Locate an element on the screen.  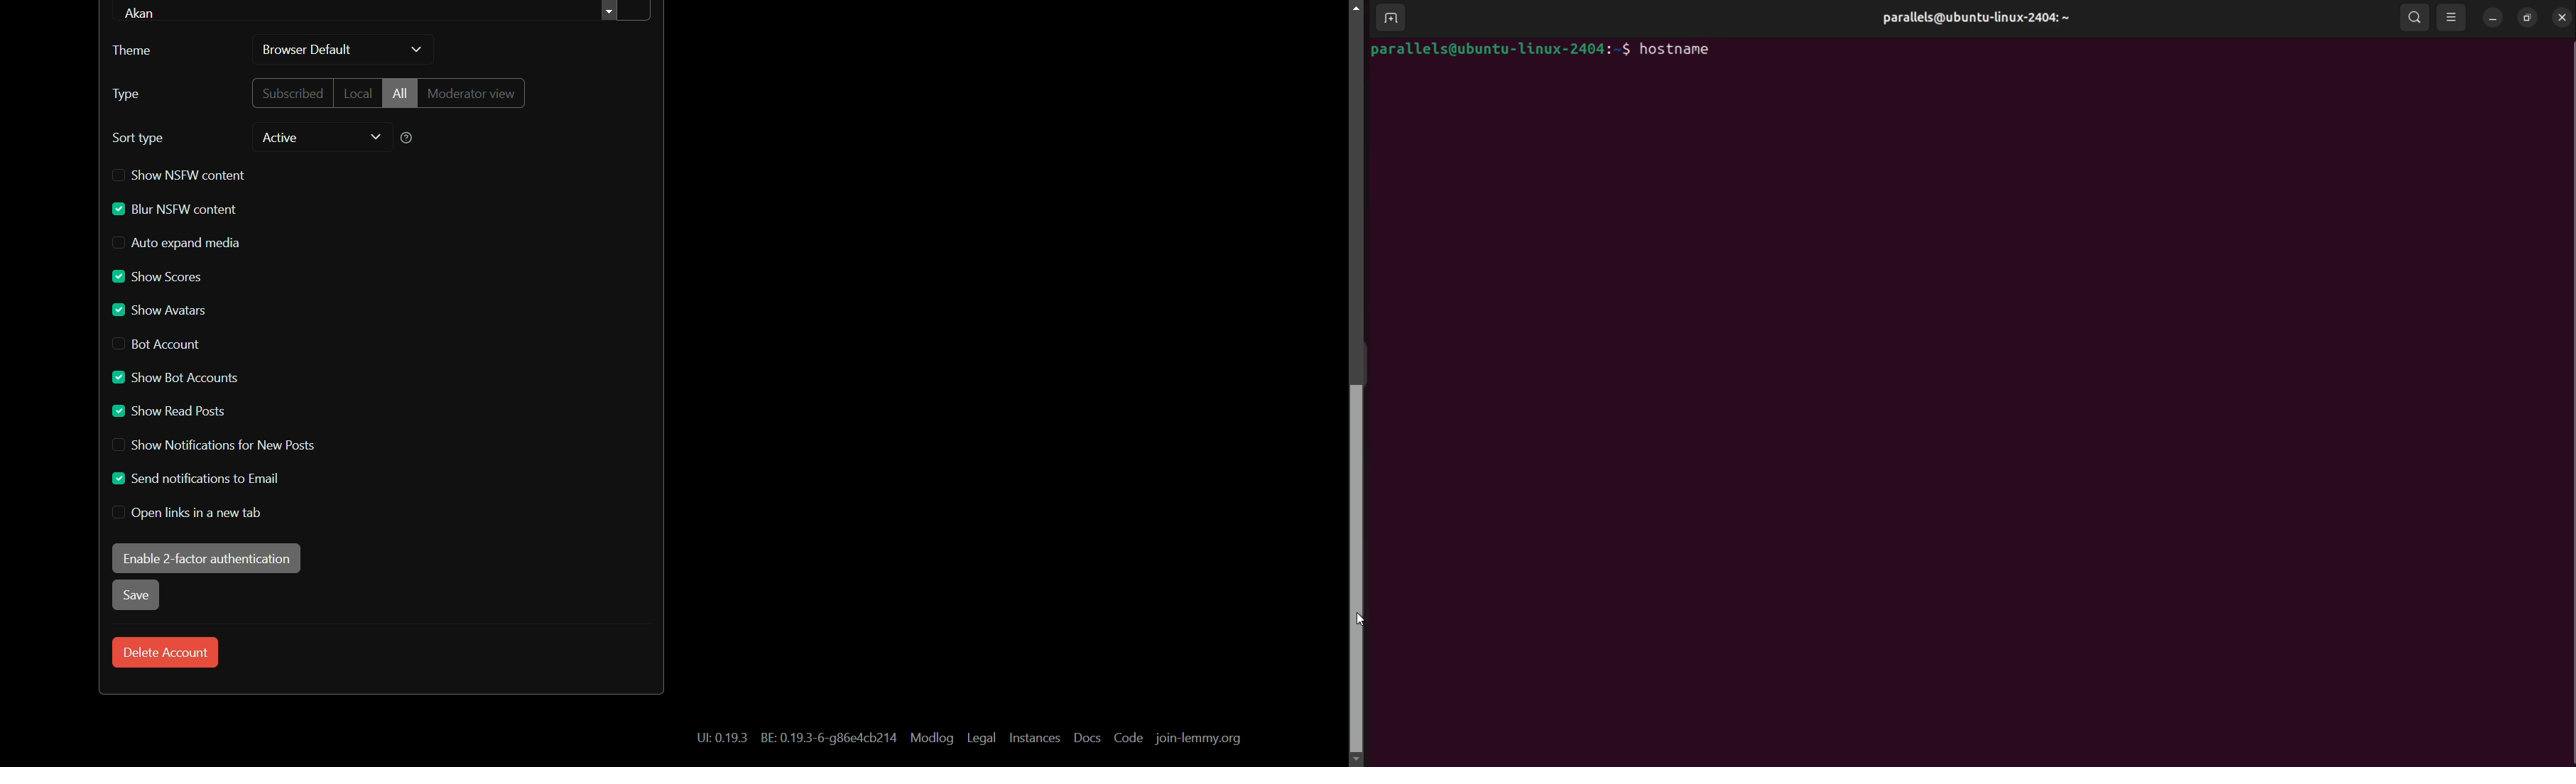
instances is located at coordinates (1036, 738).